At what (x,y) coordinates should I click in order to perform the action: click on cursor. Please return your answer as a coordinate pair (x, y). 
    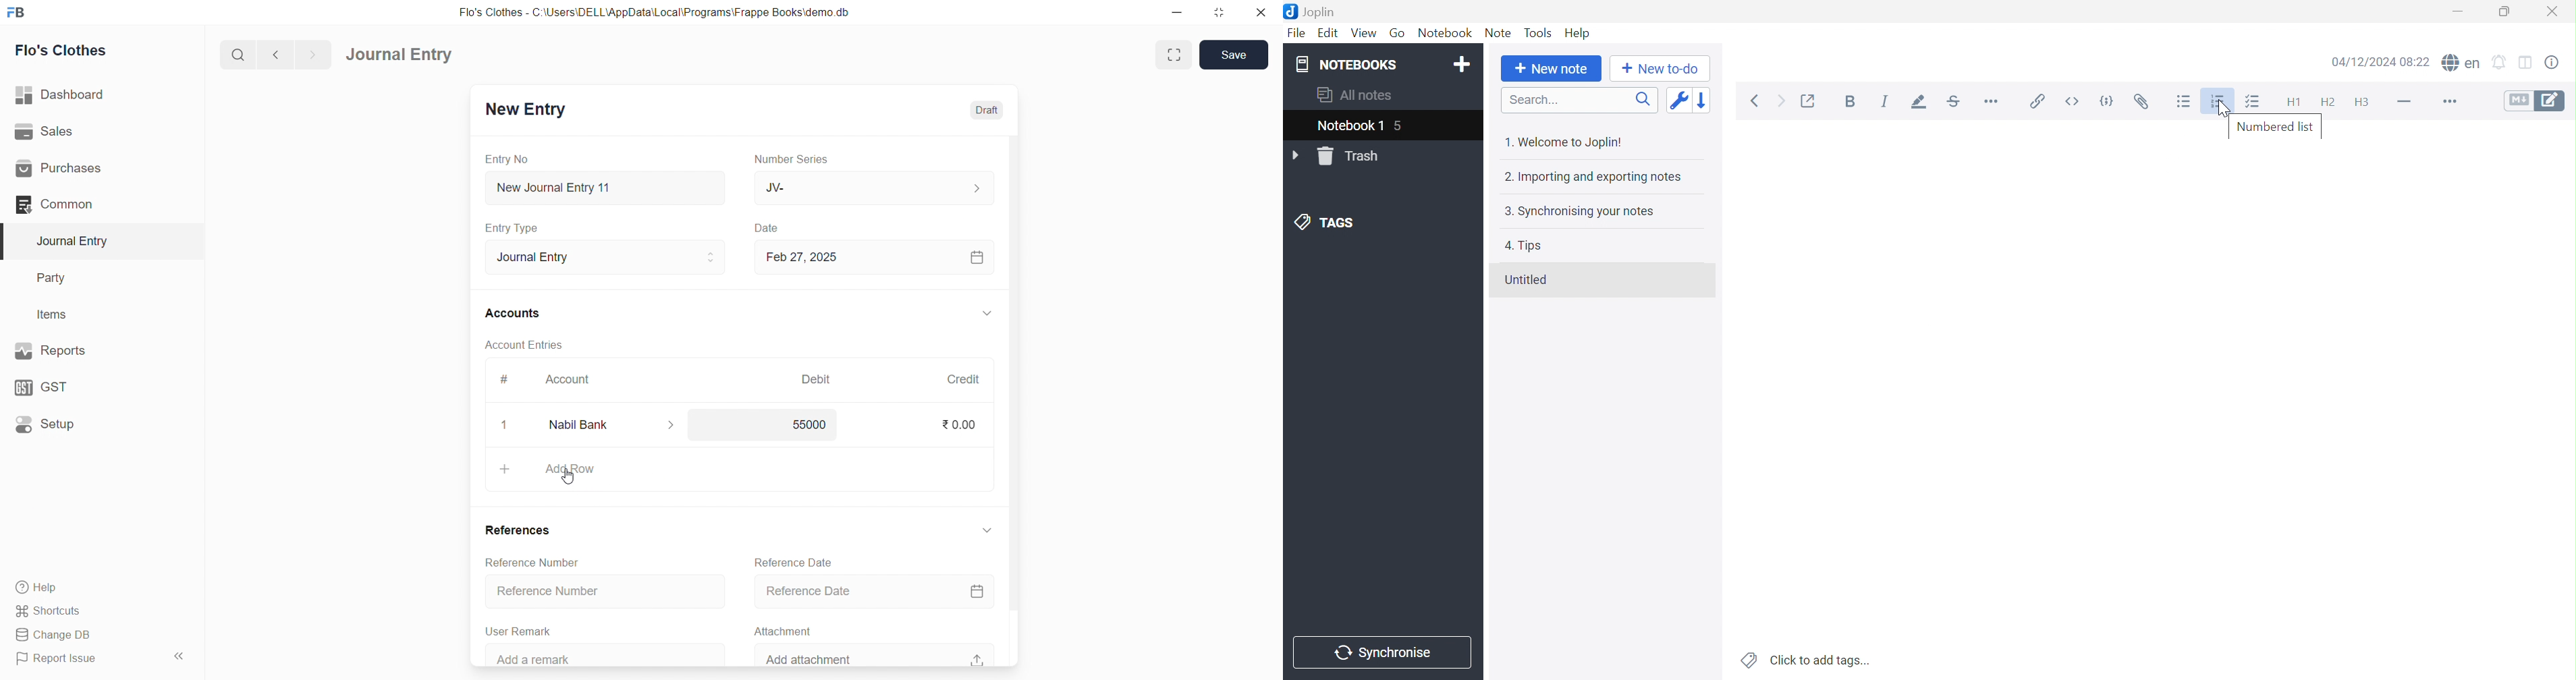
    Looking at the image, I should click on (2224, 109).